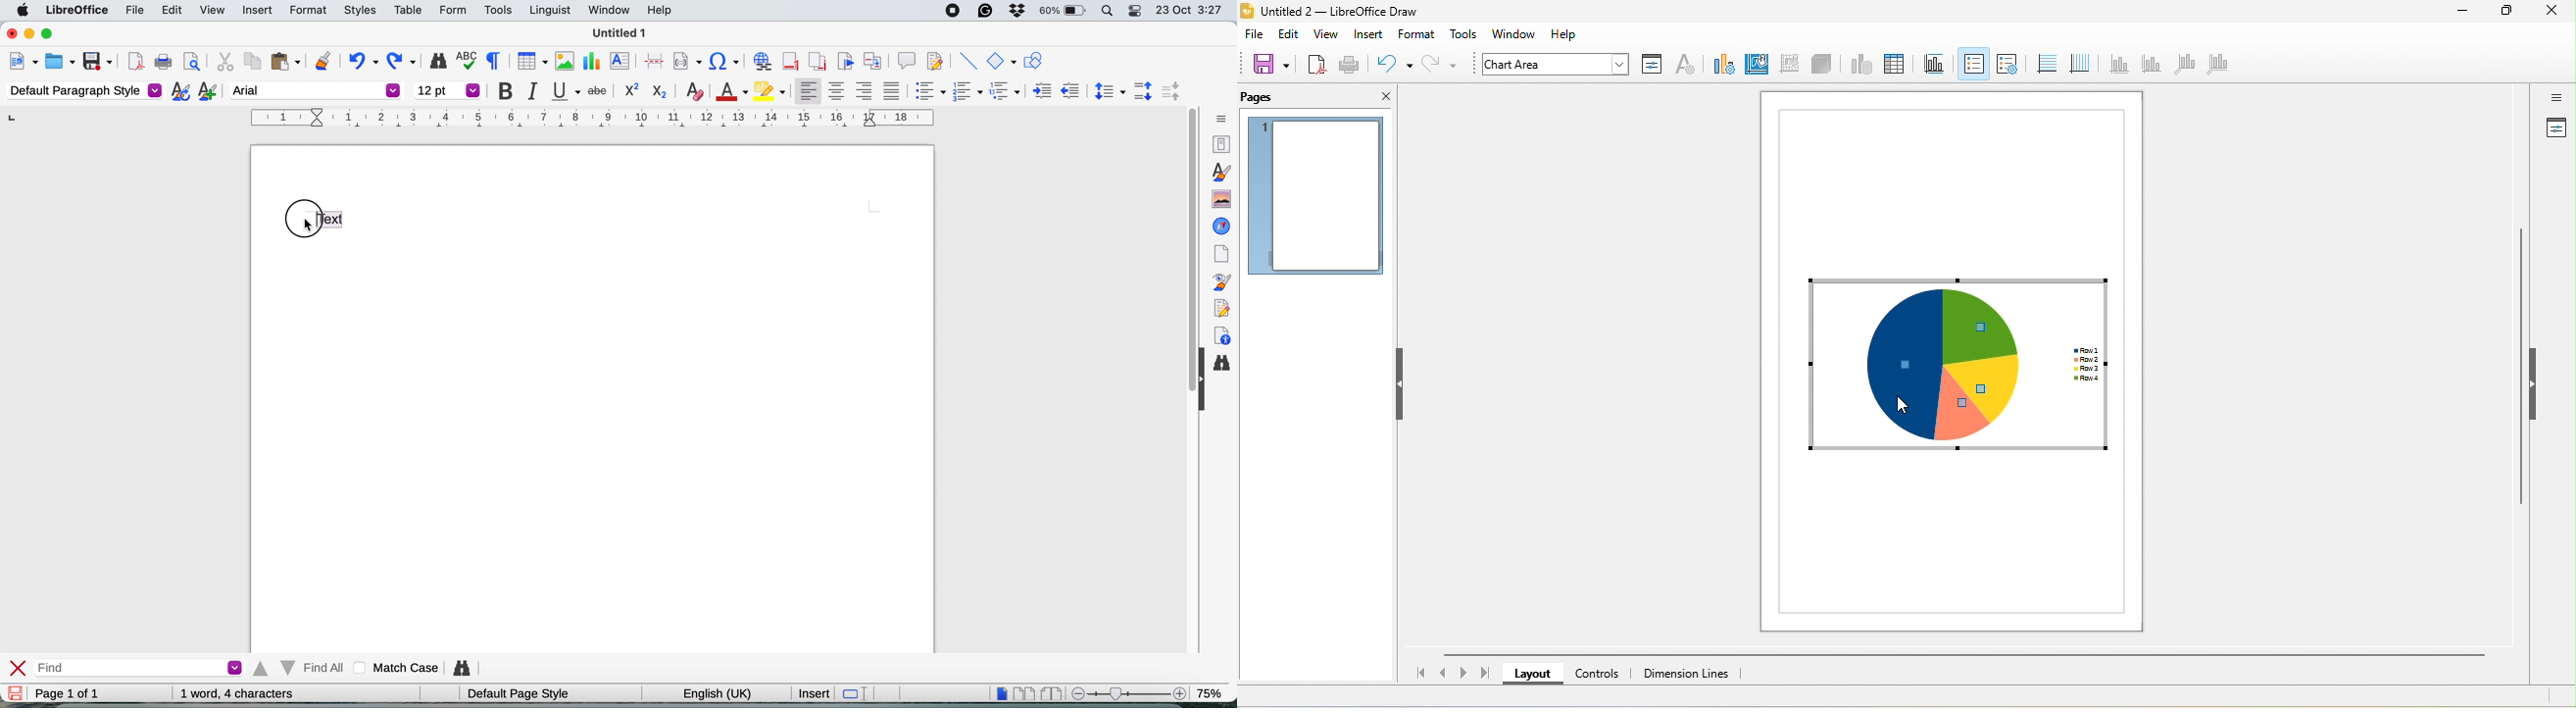  What do you see at coordinates (306, 225) in the screenshot?
I see `cursor` at bounding box center [306, 225].